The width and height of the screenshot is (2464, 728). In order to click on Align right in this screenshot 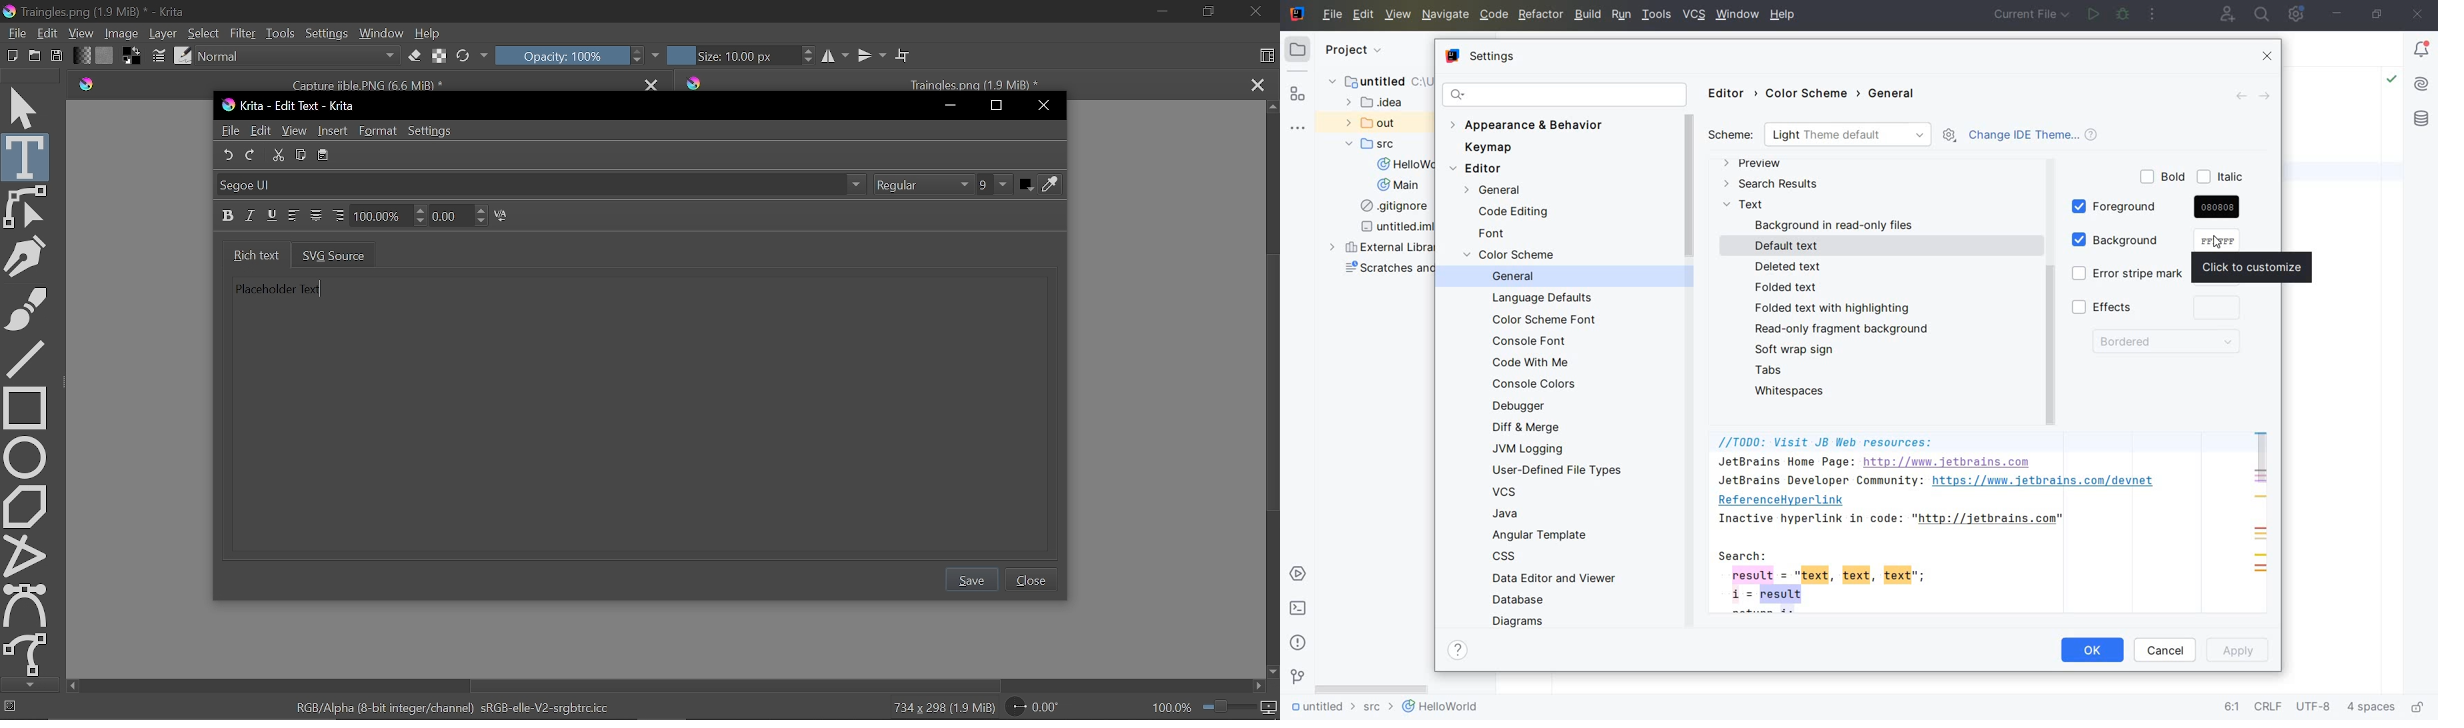, I will do `click(337, 215)`.